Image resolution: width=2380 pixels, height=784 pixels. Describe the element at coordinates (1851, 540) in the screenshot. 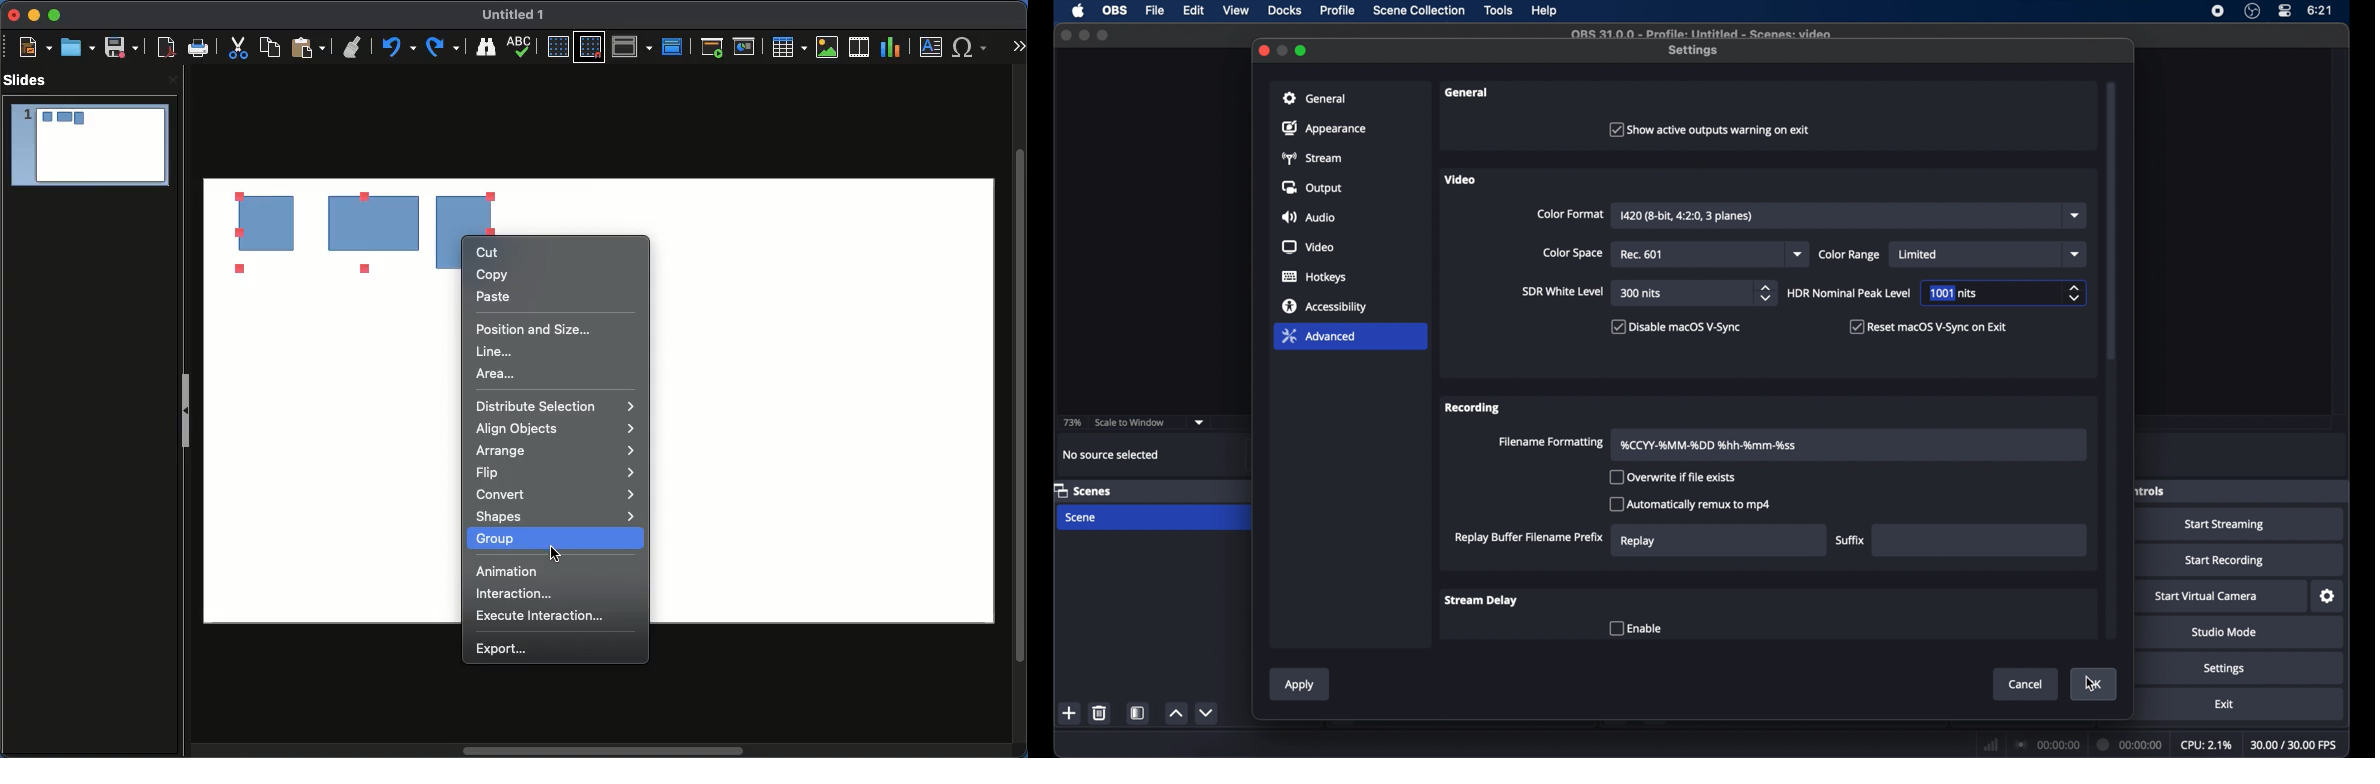

I see `suffix` at that location.